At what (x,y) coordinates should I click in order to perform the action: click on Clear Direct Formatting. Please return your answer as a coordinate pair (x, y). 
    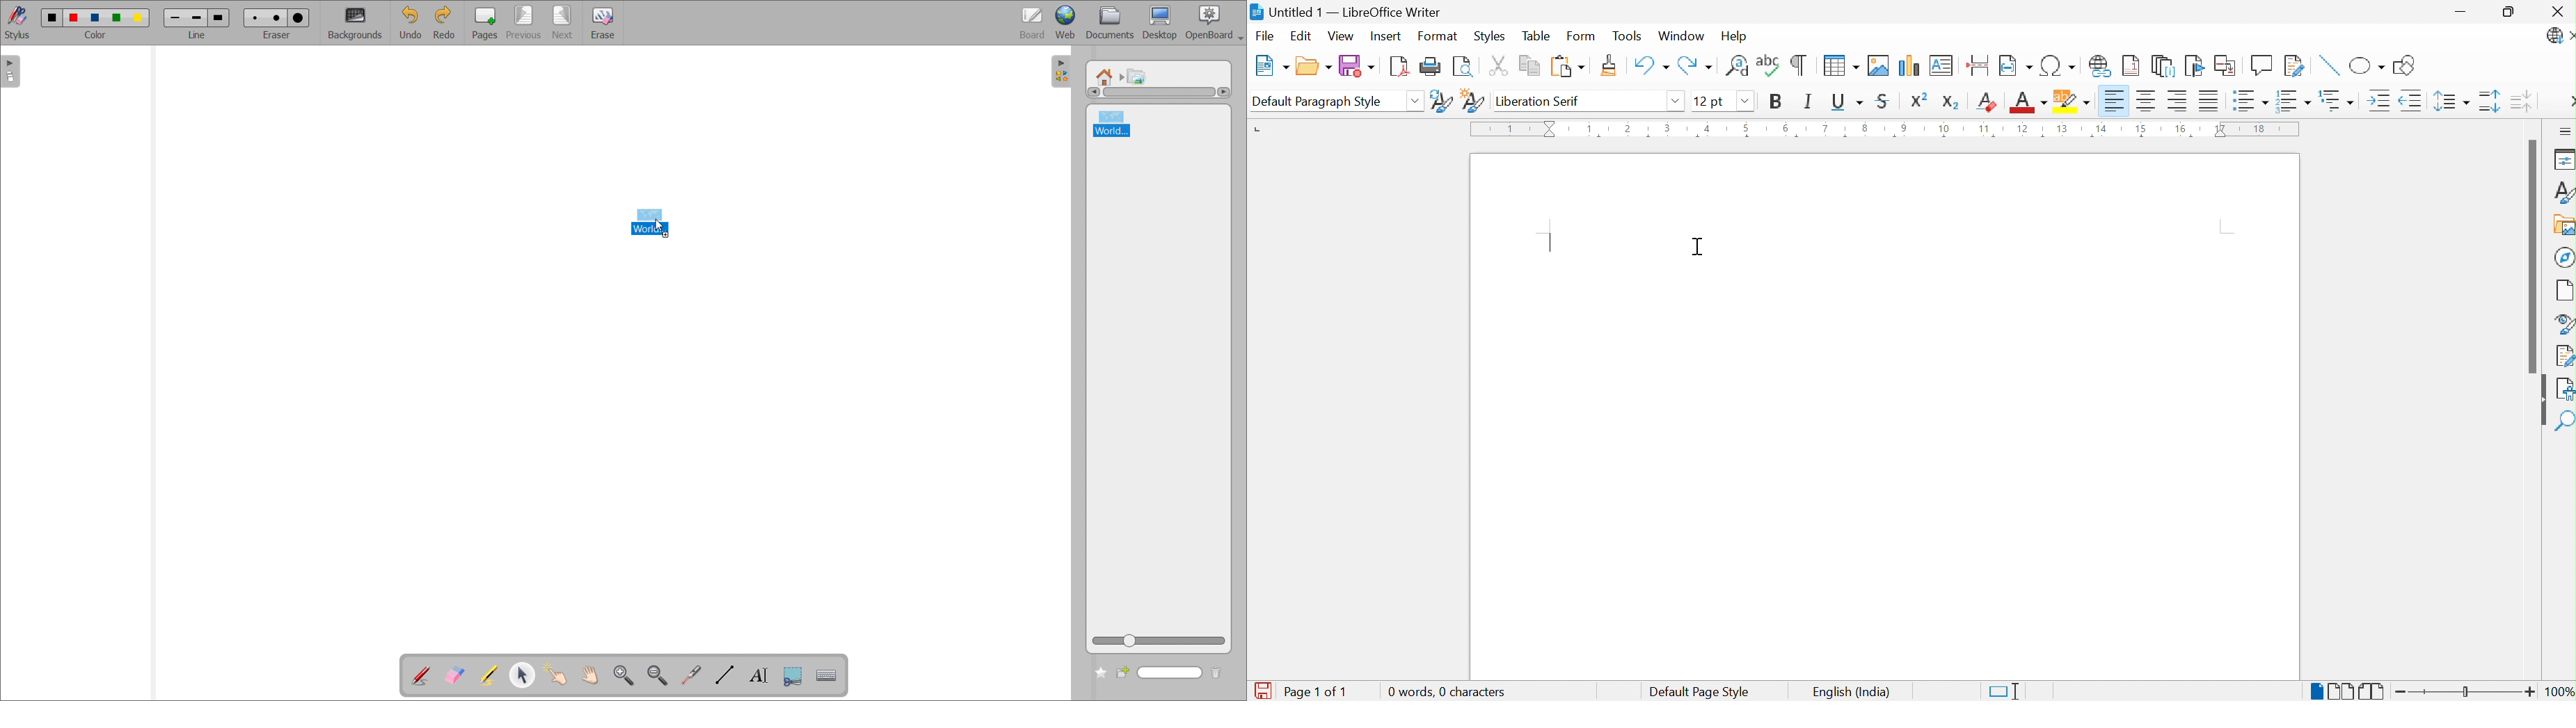
    Looking at the image, I should click on (1988, 103).